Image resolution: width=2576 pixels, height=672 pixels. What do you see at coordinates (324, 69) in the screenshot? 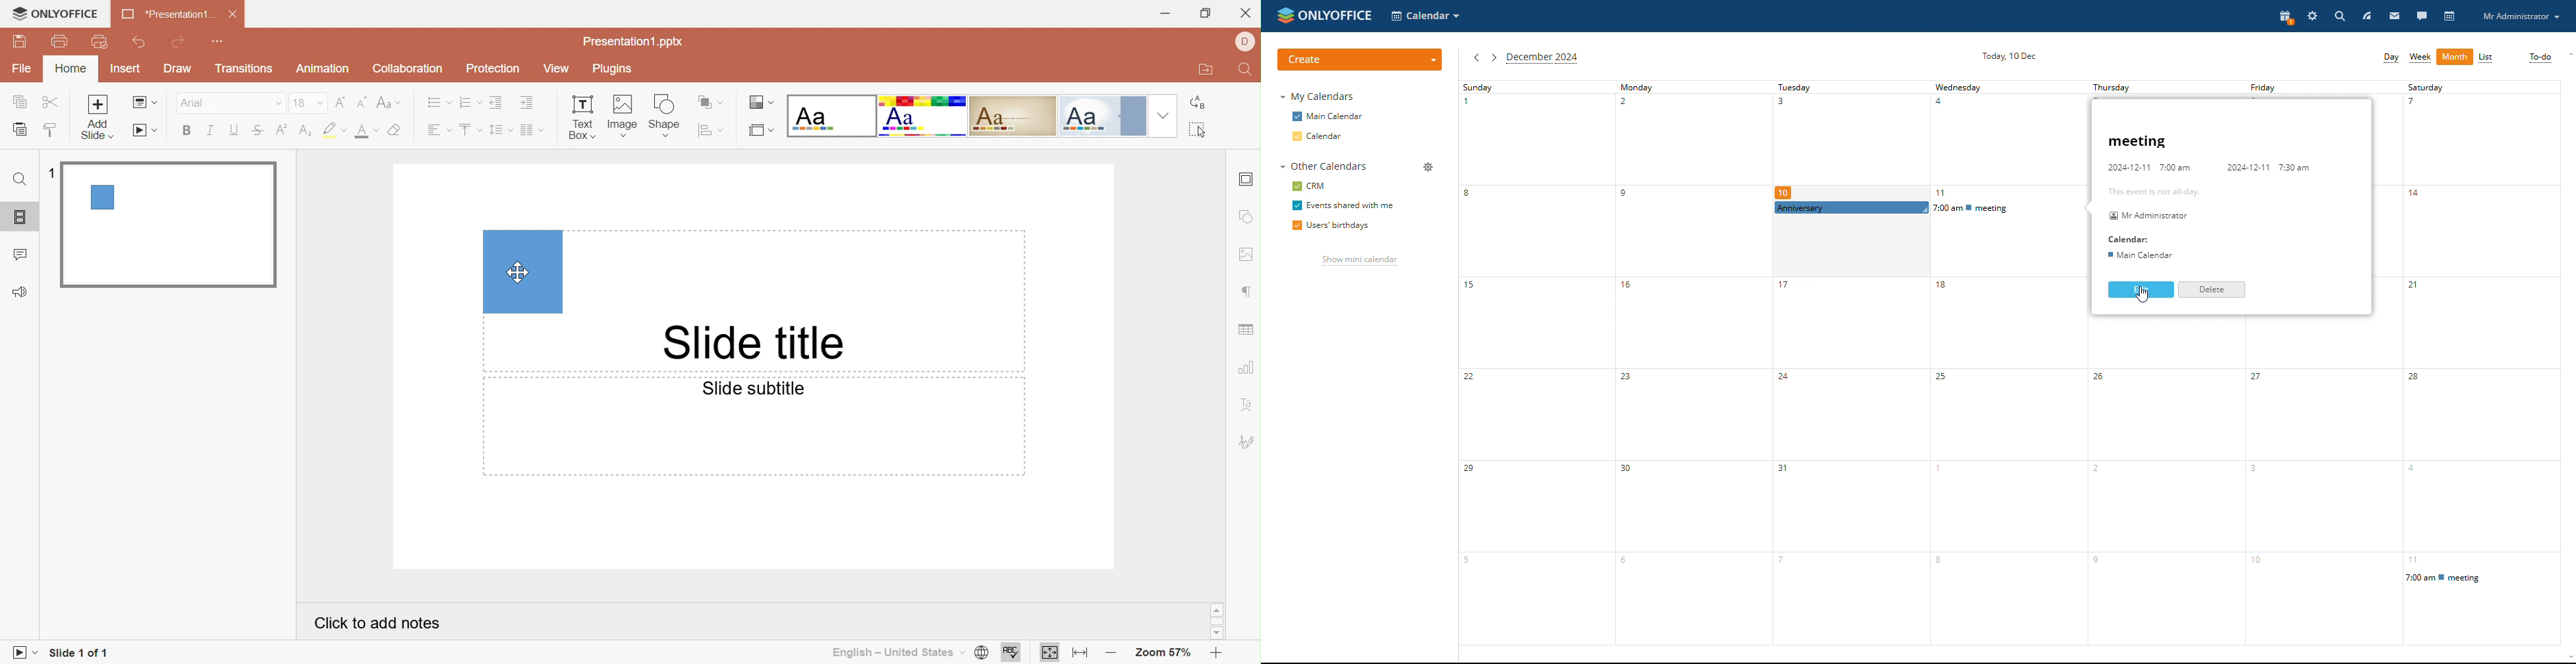
I see `Animation` at bounding box center [324, 69].